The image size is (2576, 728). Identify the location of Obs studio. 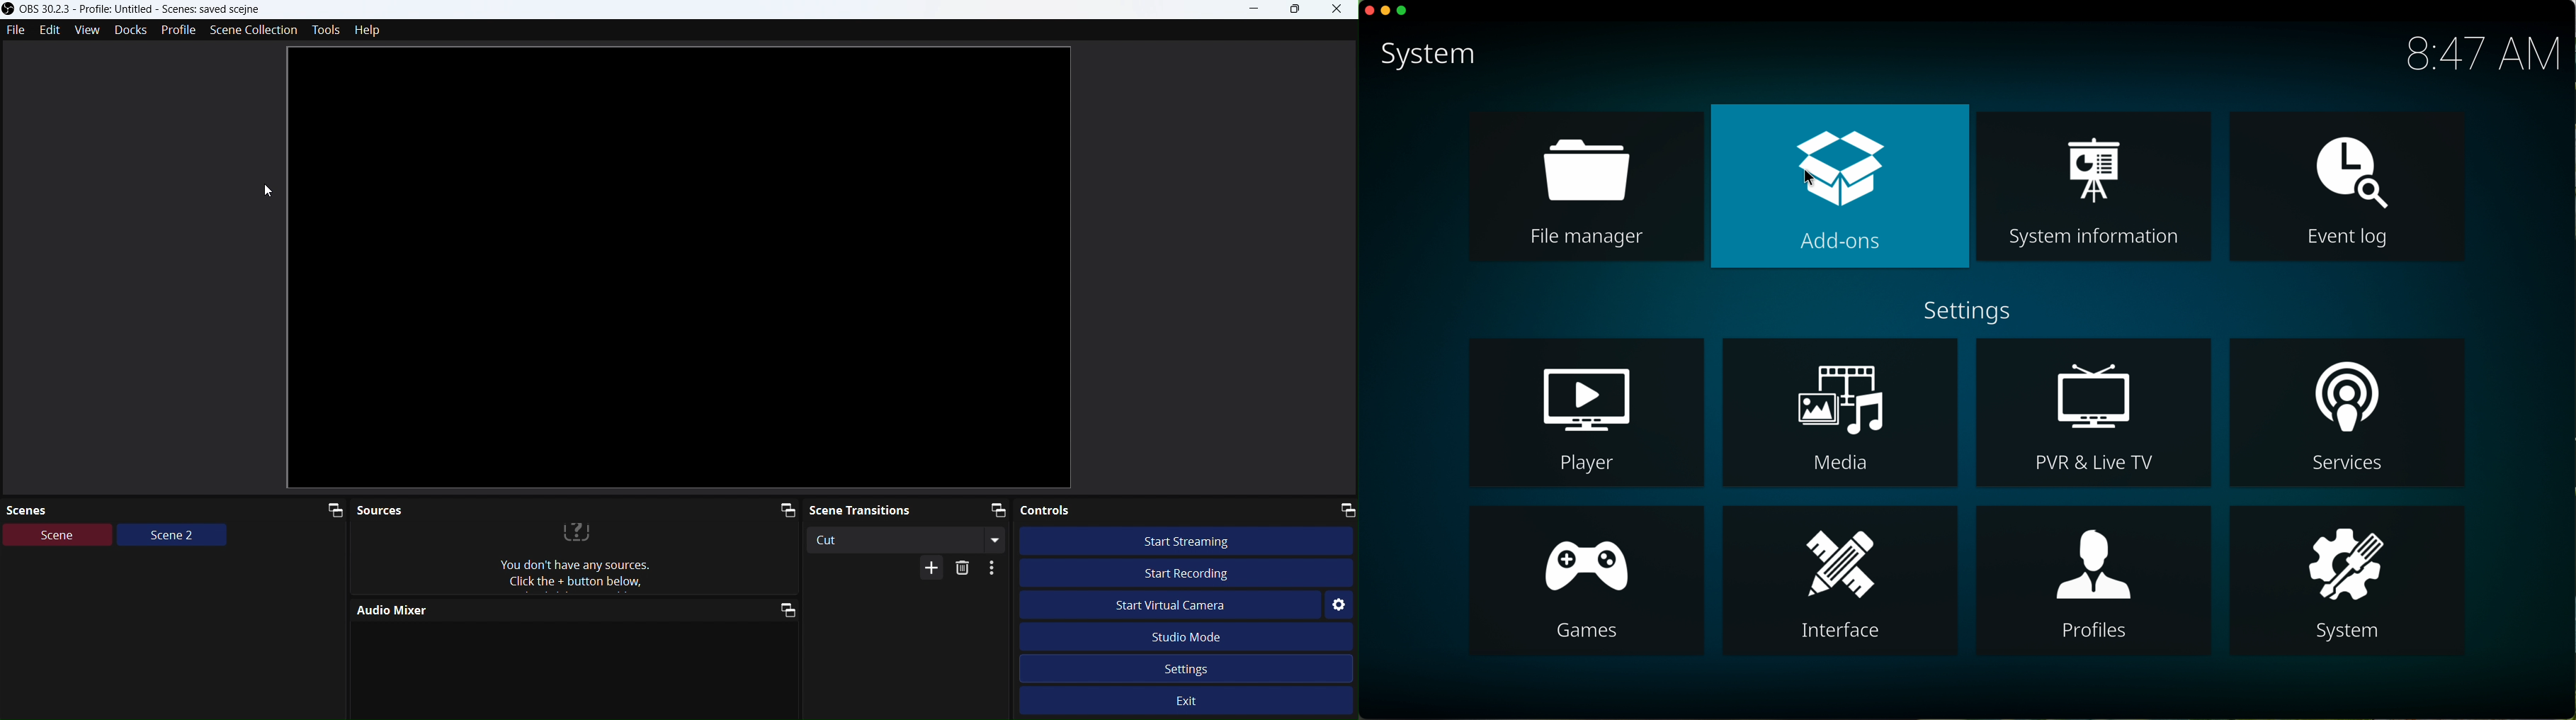
(137, 9).